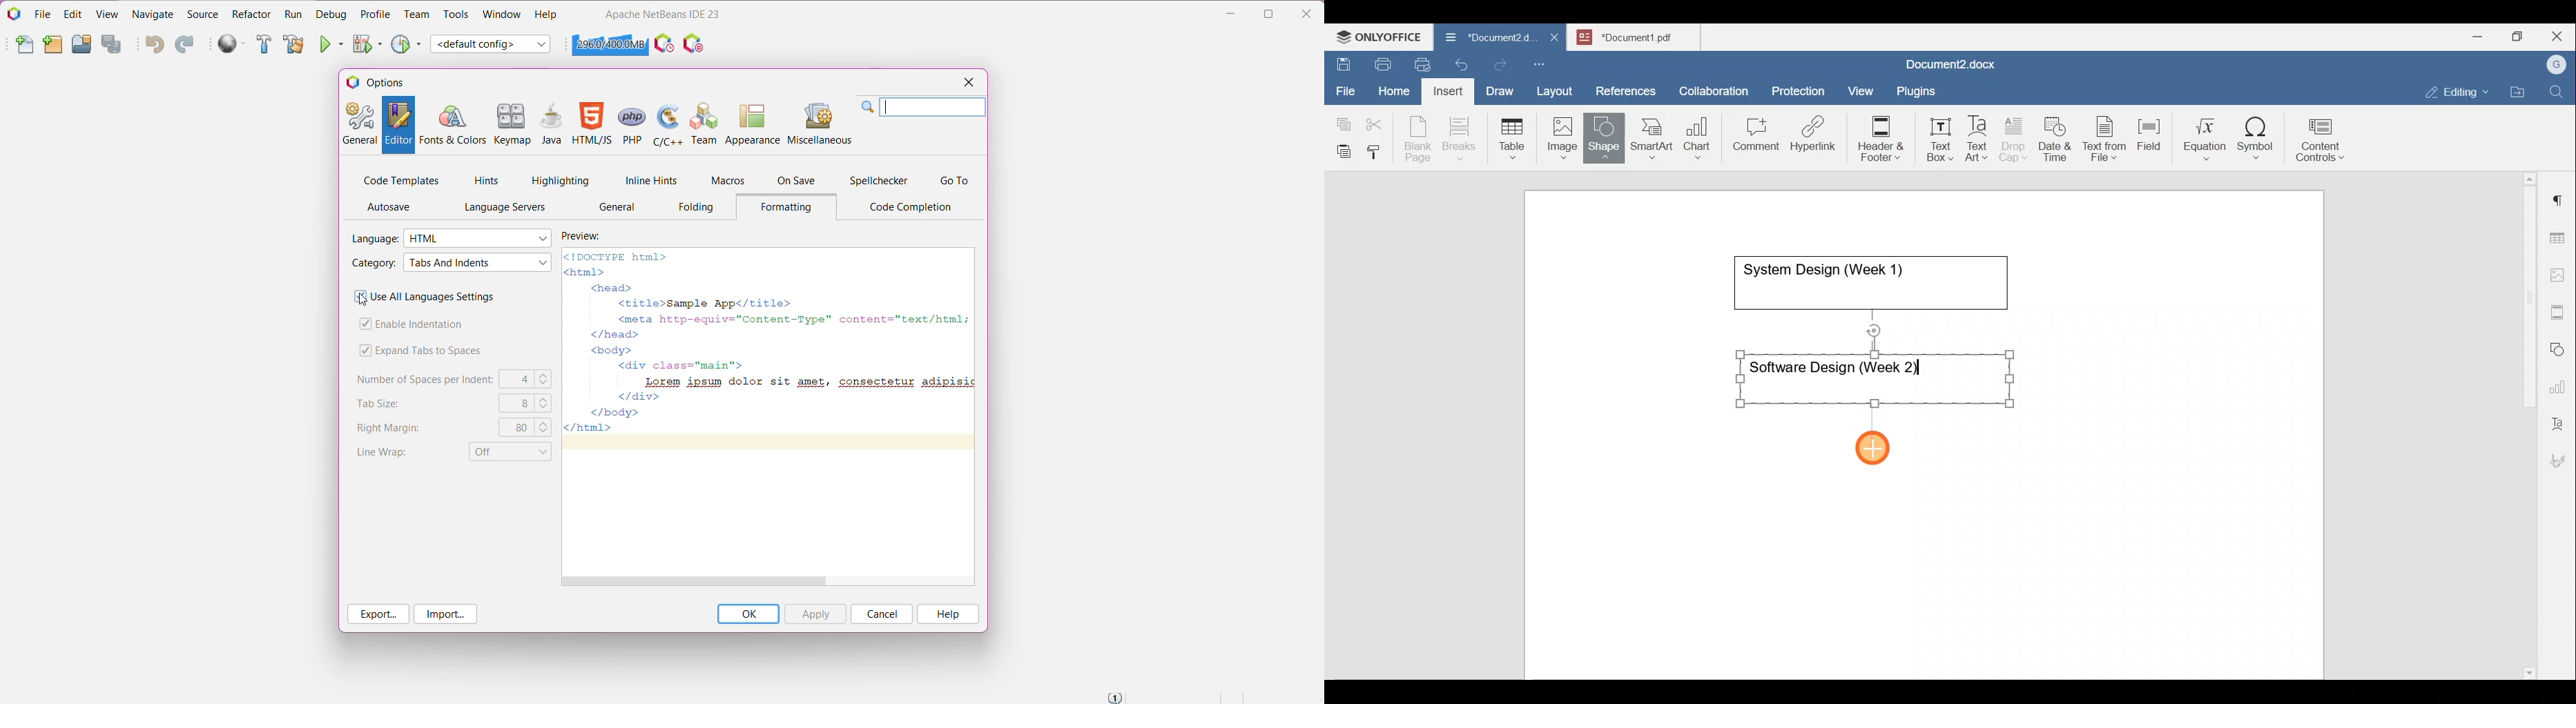 The height and width of the screenshot is (728, 2576). What do you see at coordinates (1378, 149) in the screenshot?
I see `Copy style` at bounding box center [1378, 149].